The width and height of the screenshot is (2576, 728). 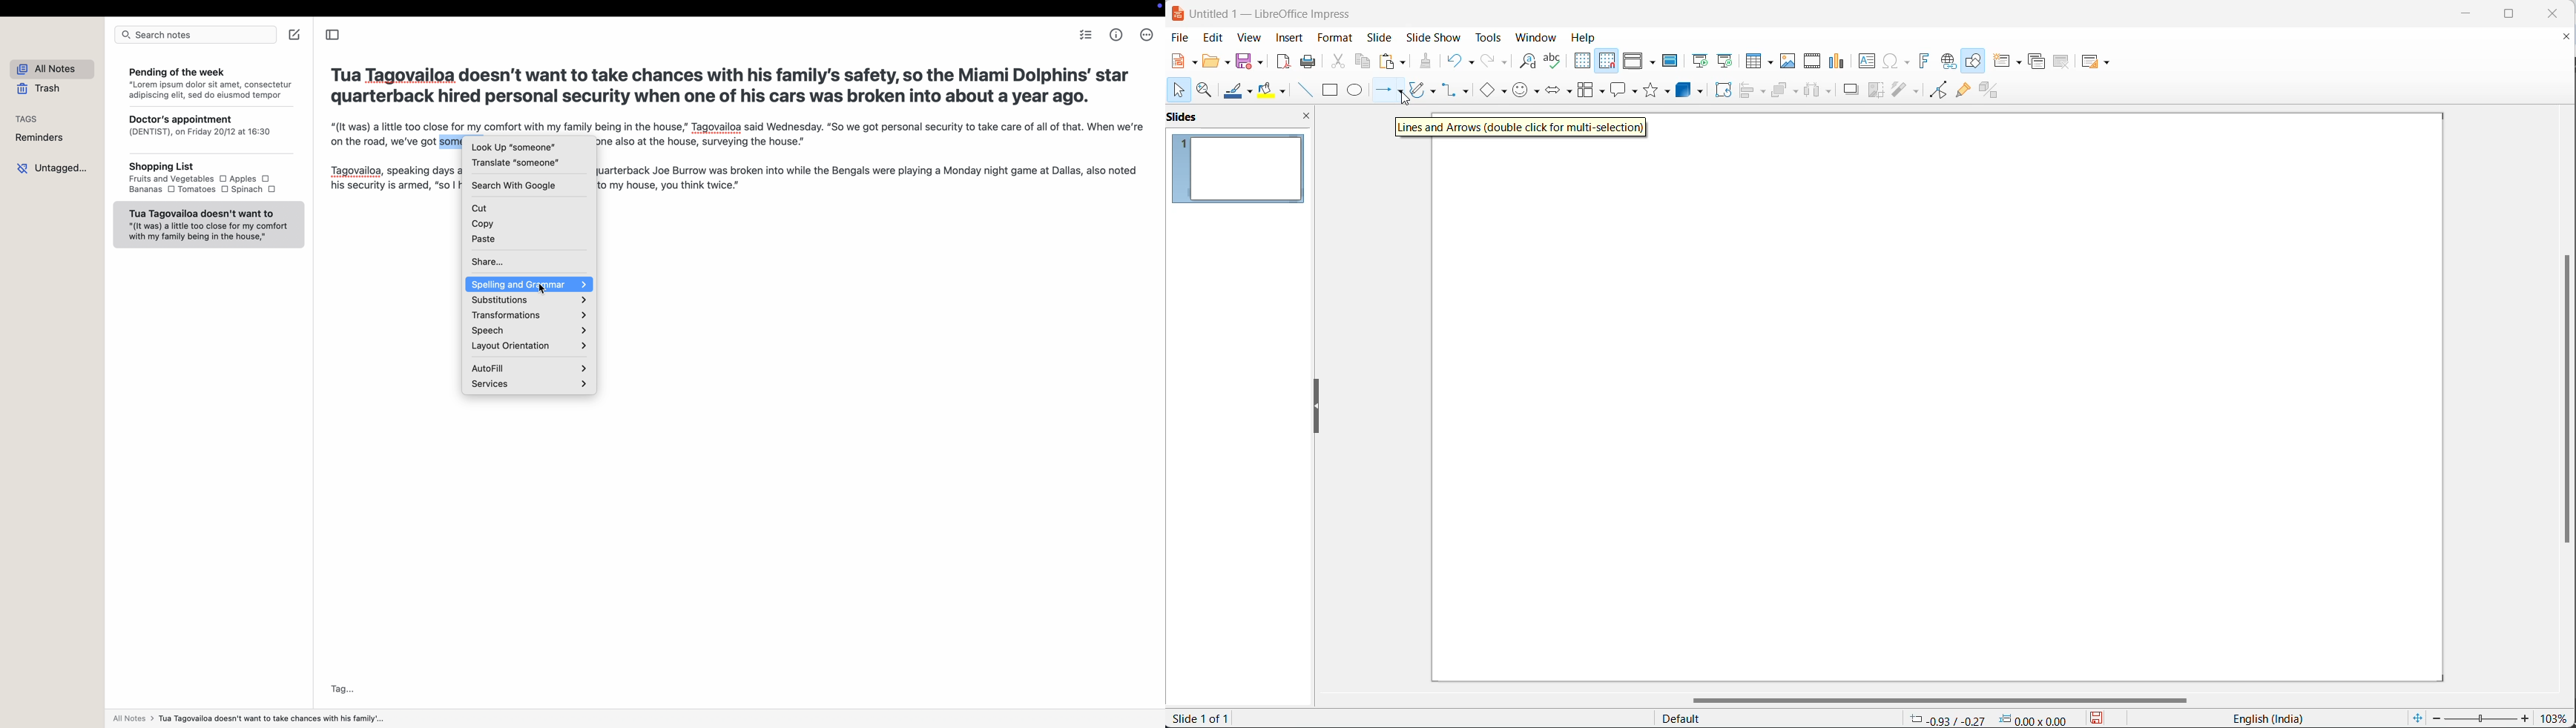 What do you see at coordinates (528, 346) in the screenshot?
I see `layout orientation` at bounding box center [528, 346].